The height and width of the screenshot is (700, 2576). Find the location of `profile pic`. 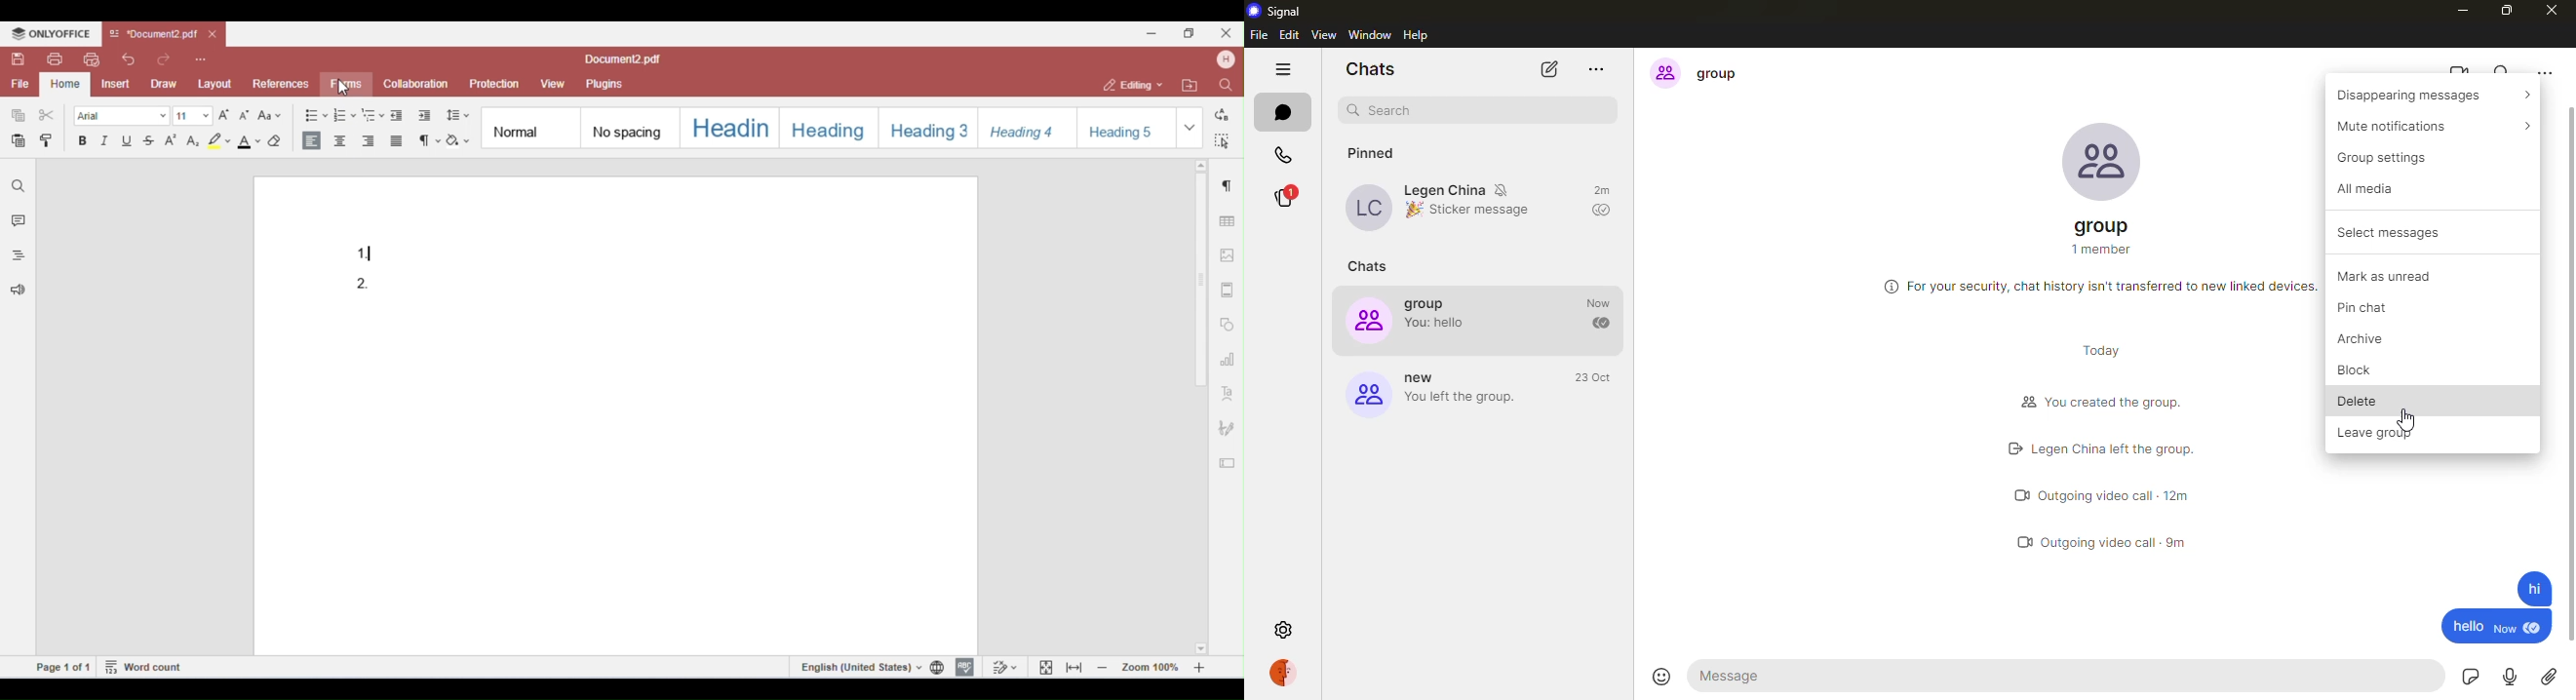

profile pic is located at coordinates (2104, 159).